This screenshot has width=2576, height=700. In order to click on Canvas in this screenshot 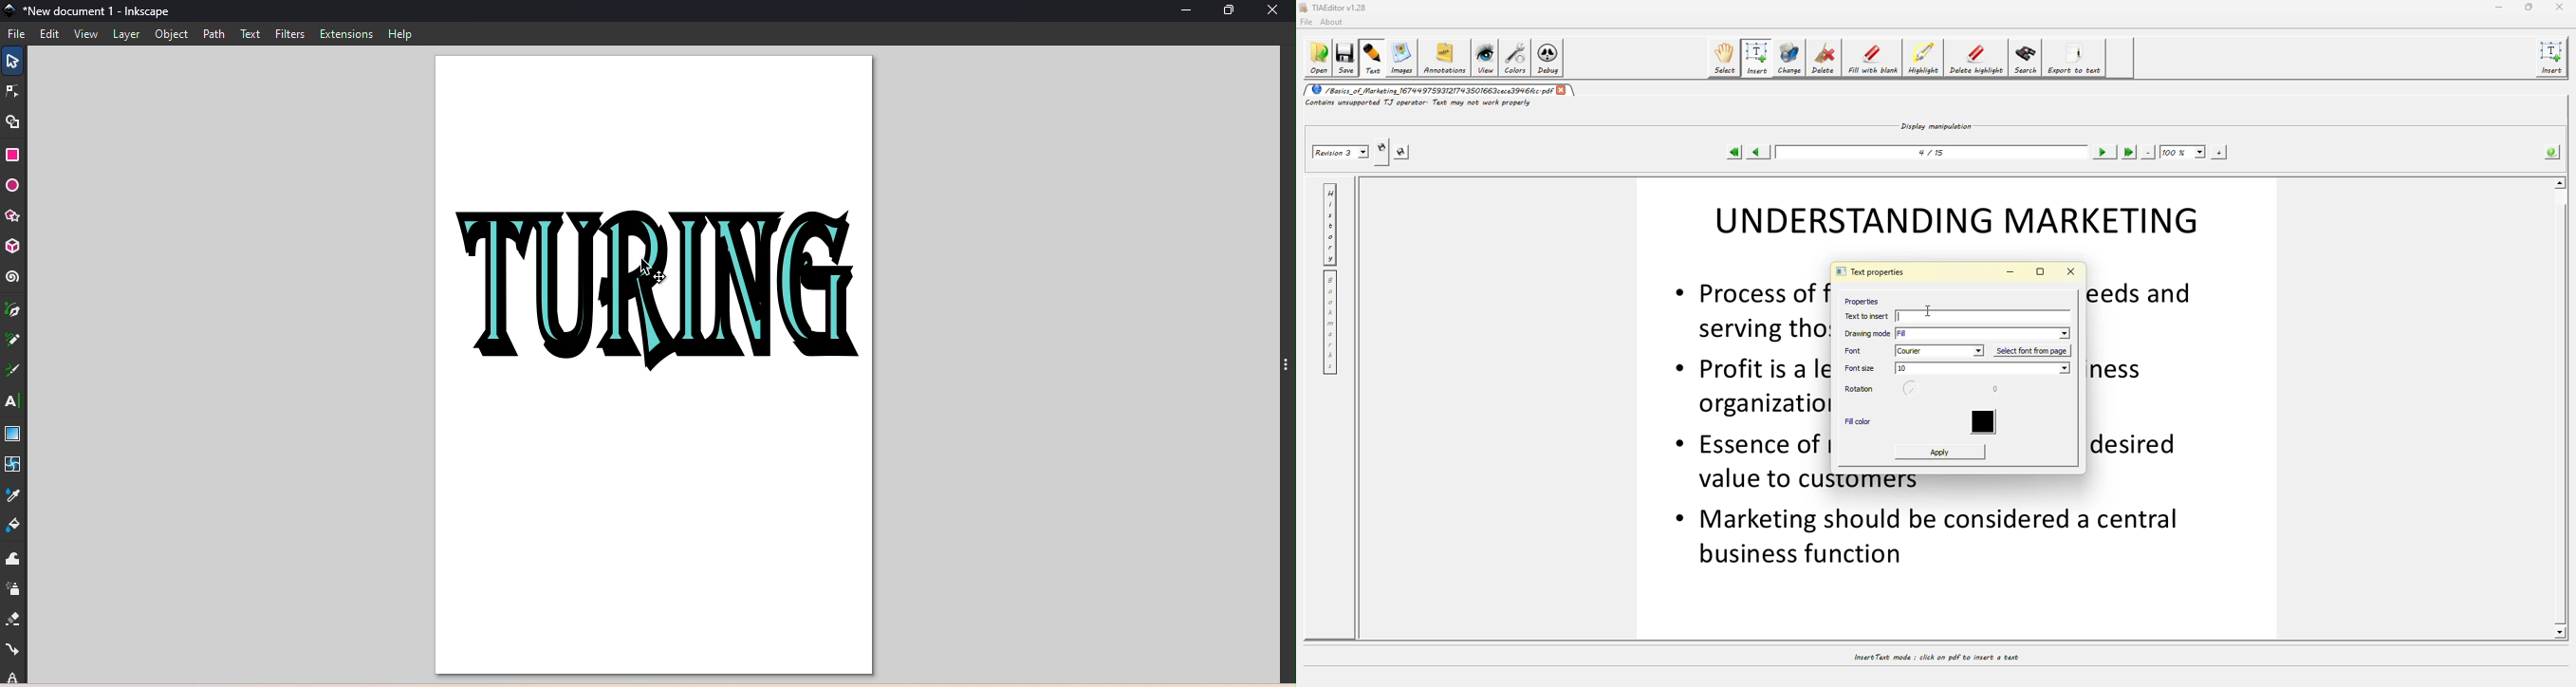, I will do `click(647, 367)`.